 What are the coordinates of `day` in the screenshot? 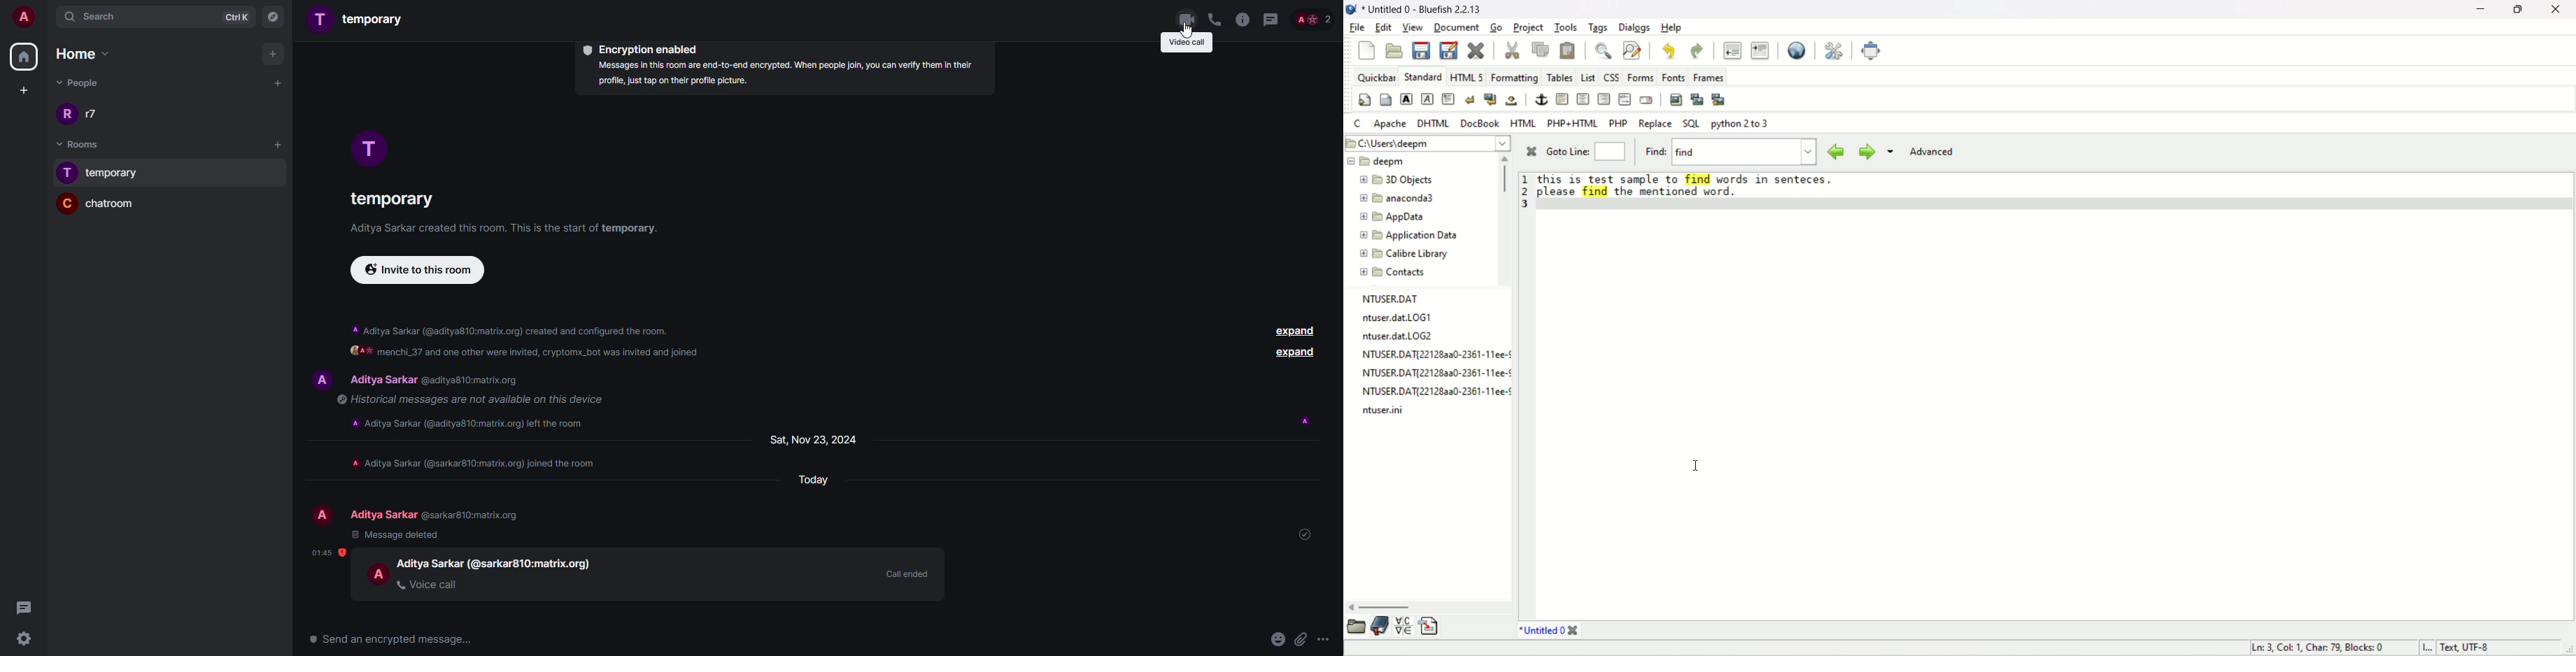 It's located at (809, 479).